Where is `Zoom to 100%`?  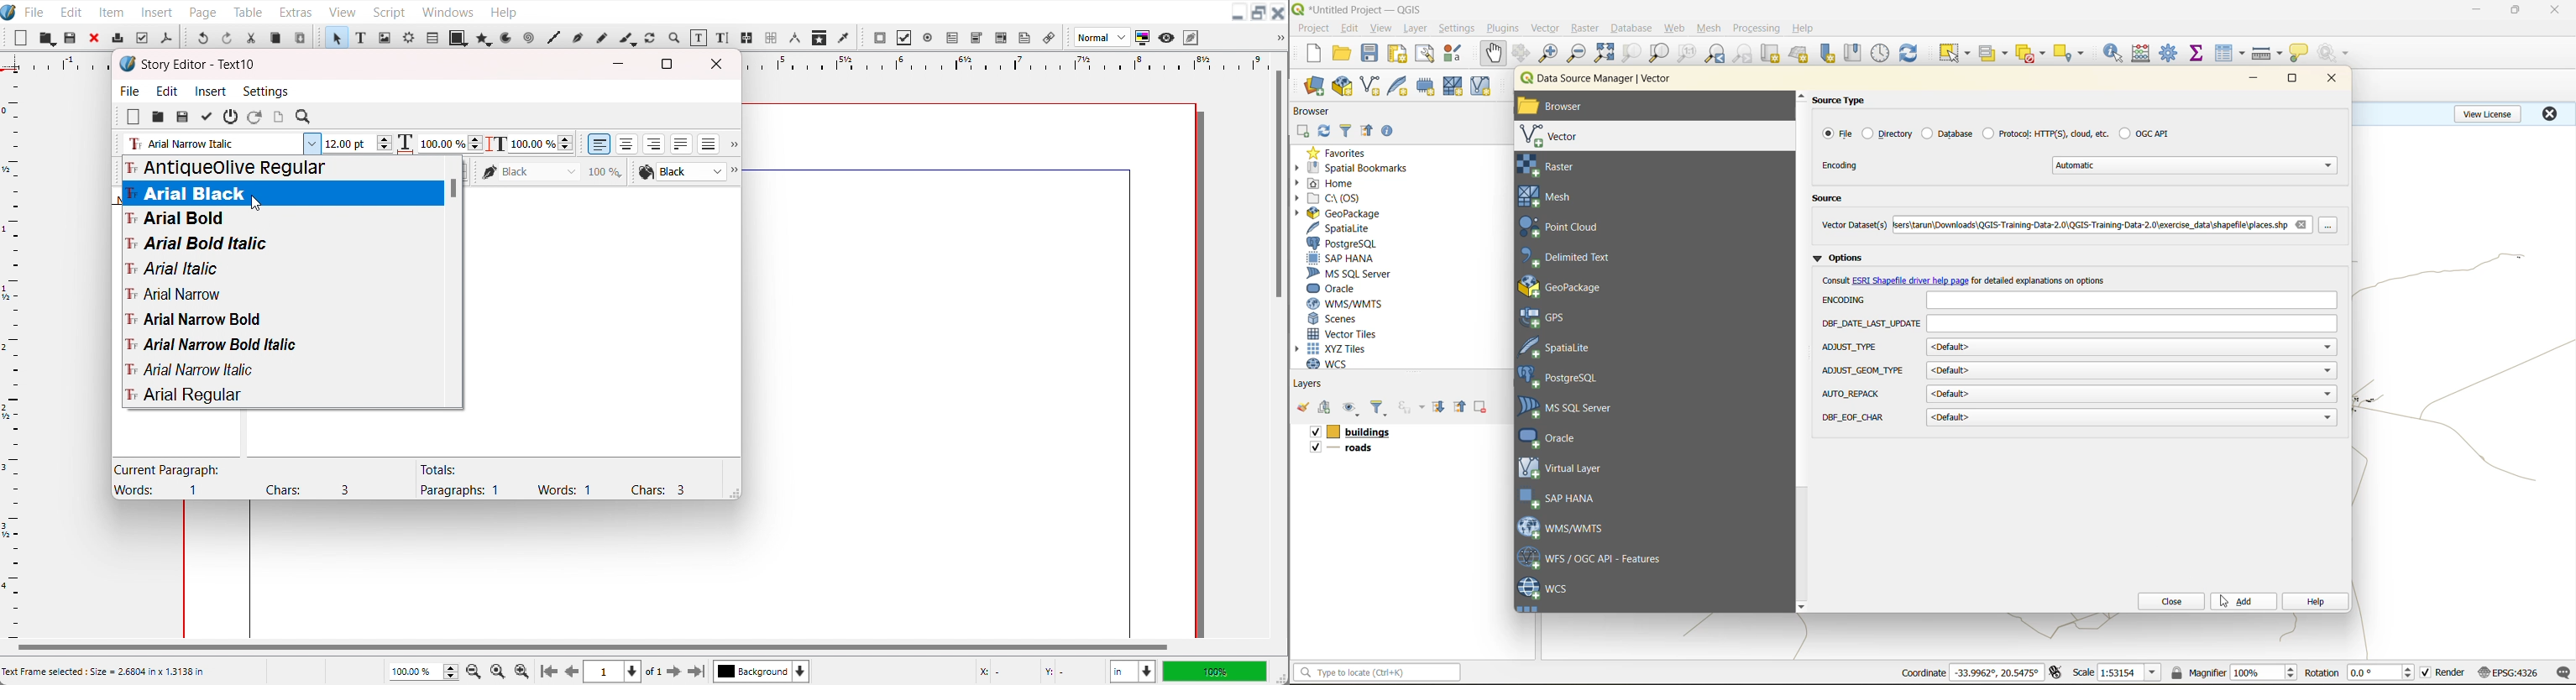
Zoom to 100% is located at coordinates (499, 670).